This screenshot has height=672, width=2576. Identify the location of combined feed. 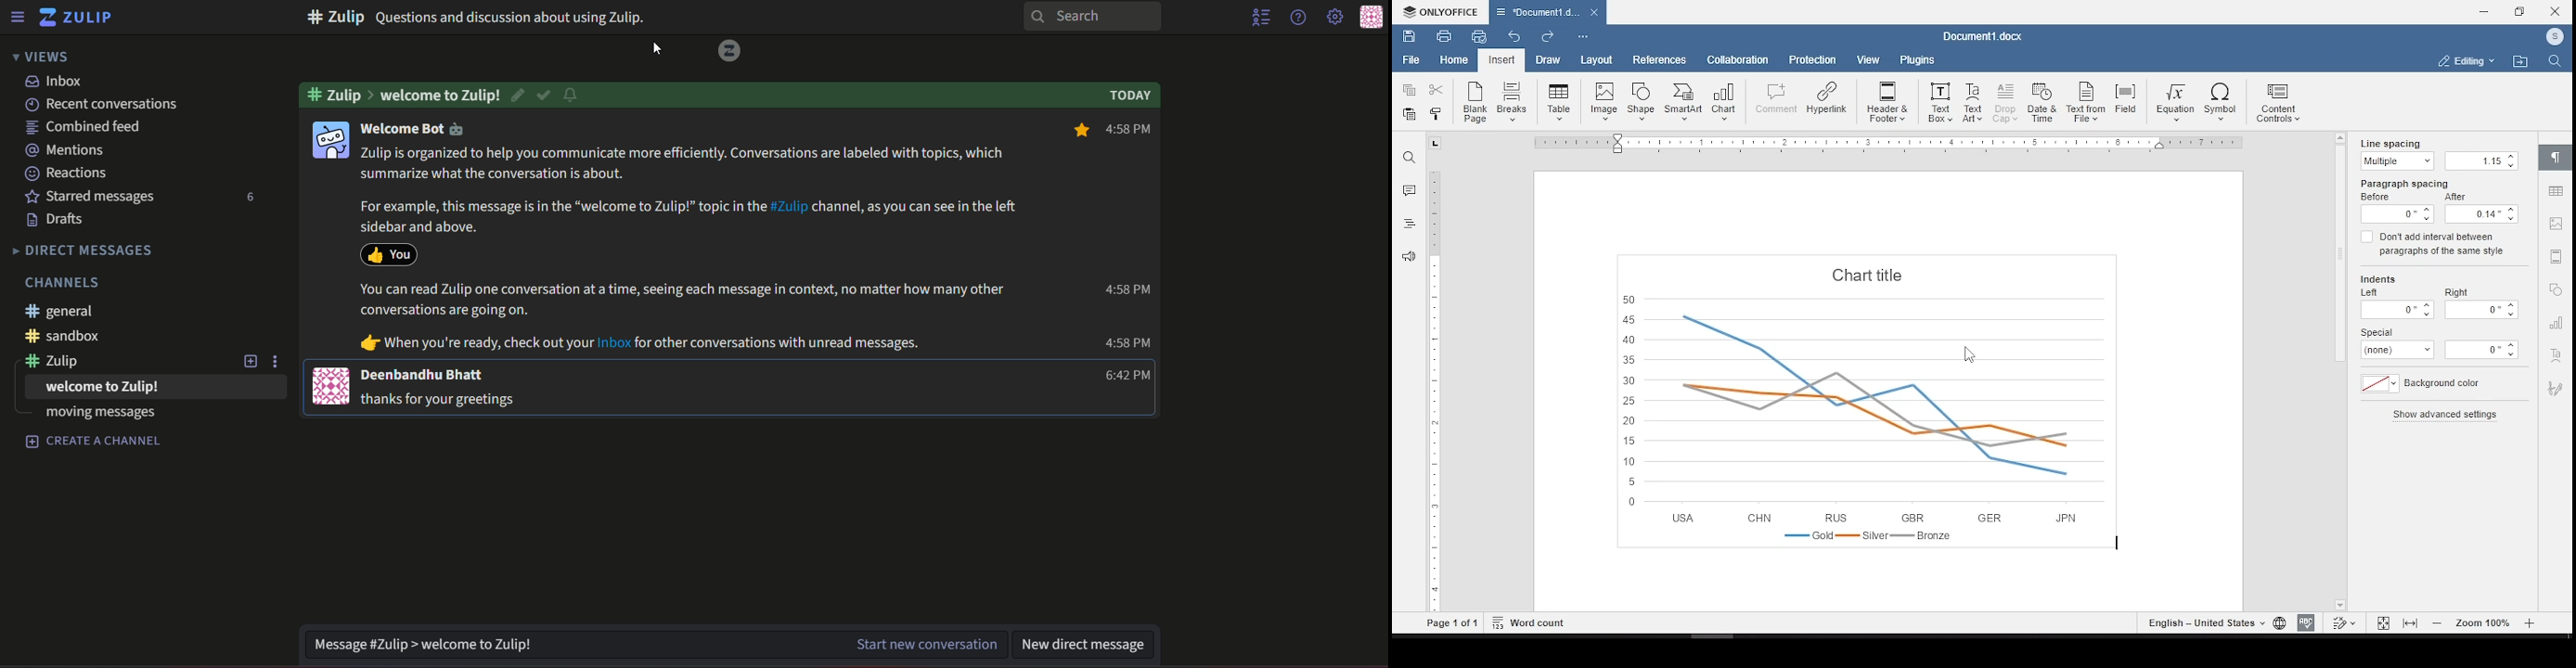
(84, 127).